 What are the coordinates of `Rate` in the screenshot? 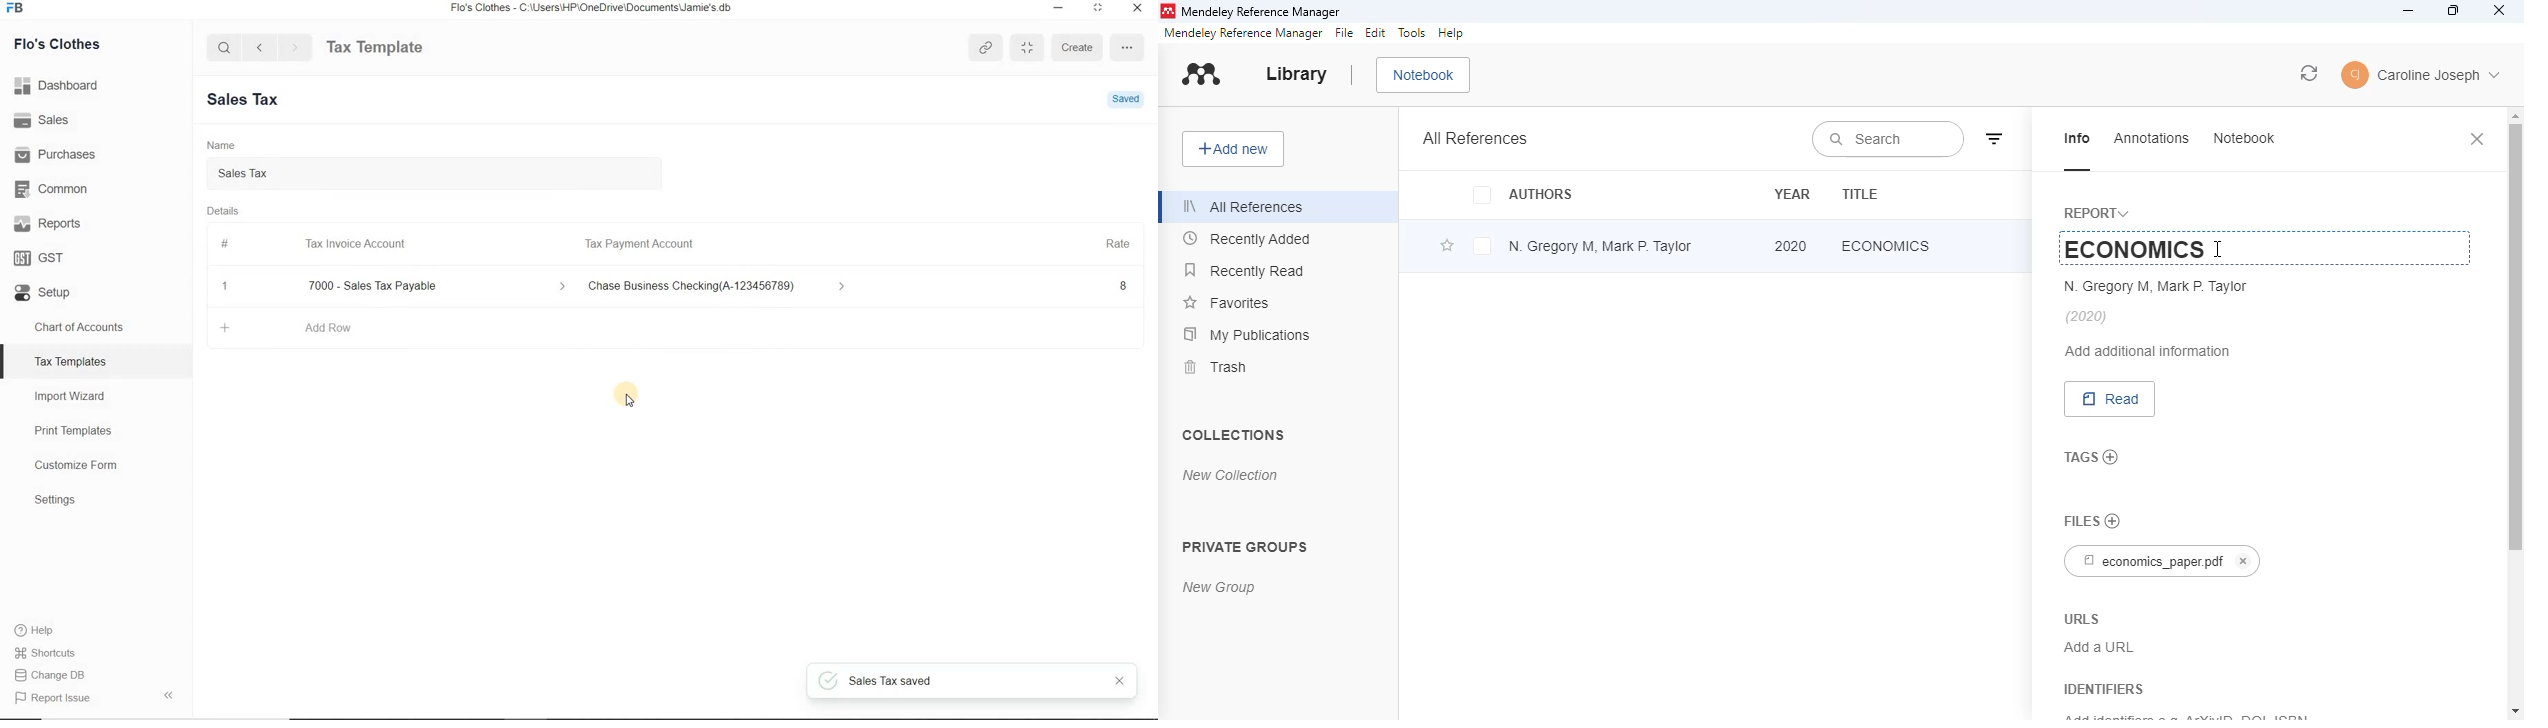 It's located at (1118, 242).